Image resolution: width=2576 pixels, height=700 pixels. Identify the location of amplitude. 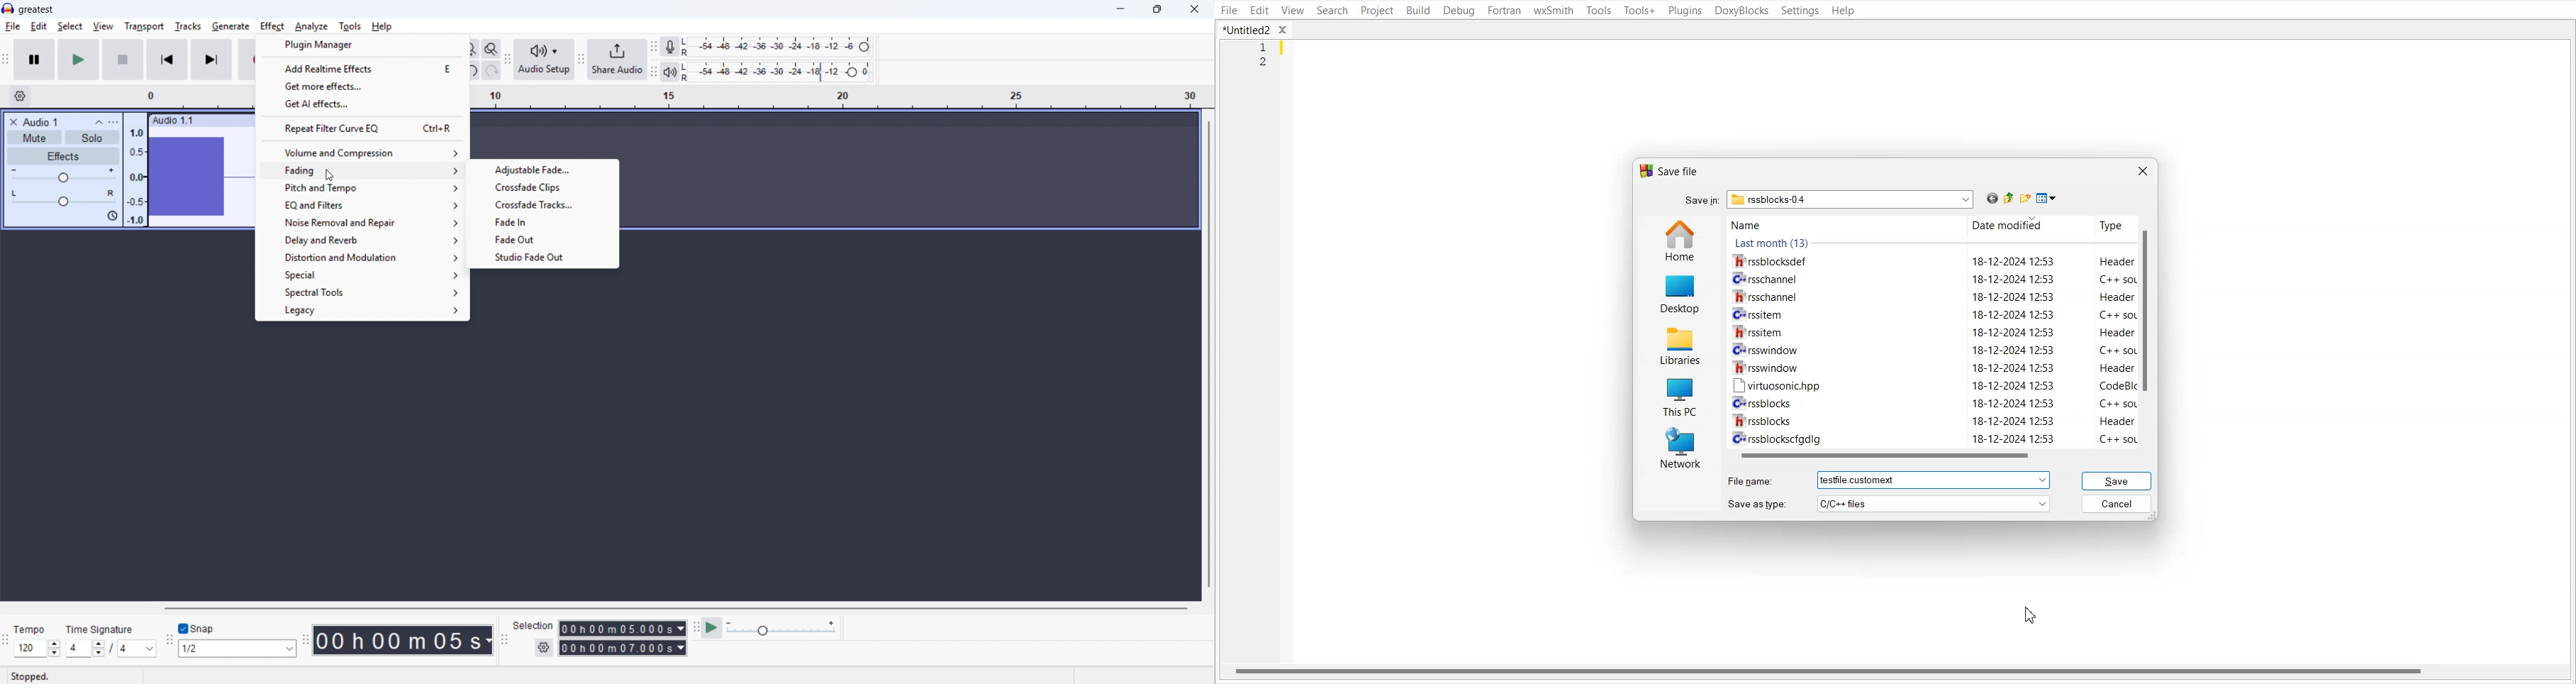
(136, 174).